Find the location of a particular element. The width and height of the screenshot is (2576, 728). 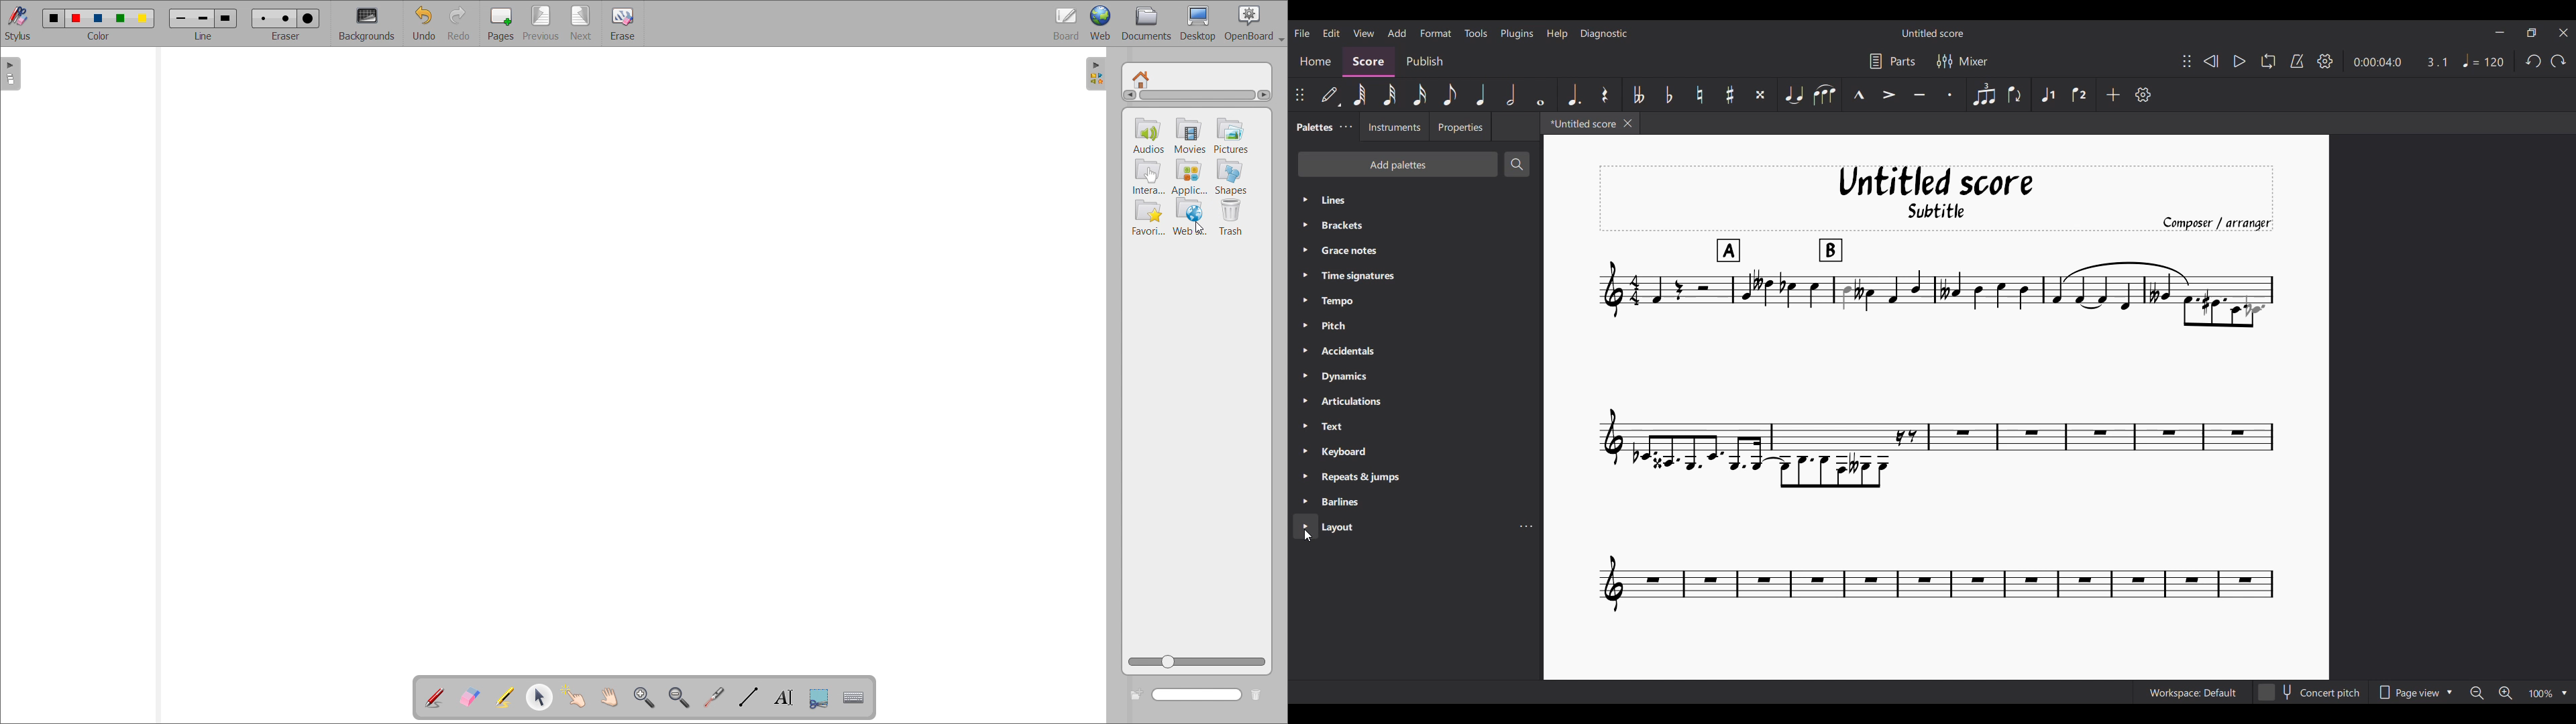

Loop playback is located at coordinates (2268, 61).